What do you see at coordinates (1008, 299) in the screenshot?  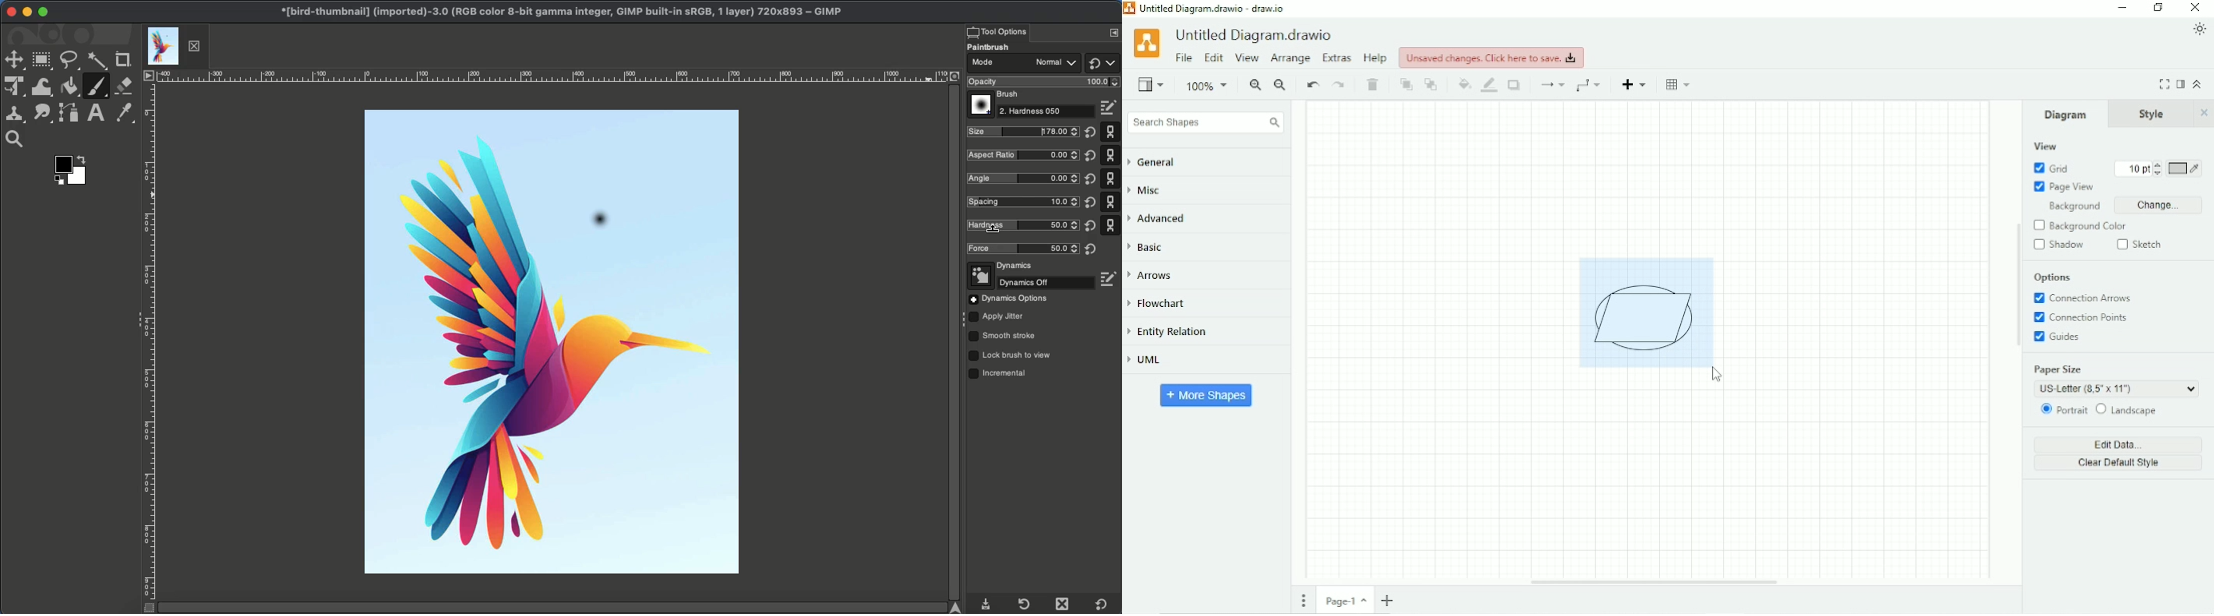 I see `Options` at bounding box center [1008, 299].